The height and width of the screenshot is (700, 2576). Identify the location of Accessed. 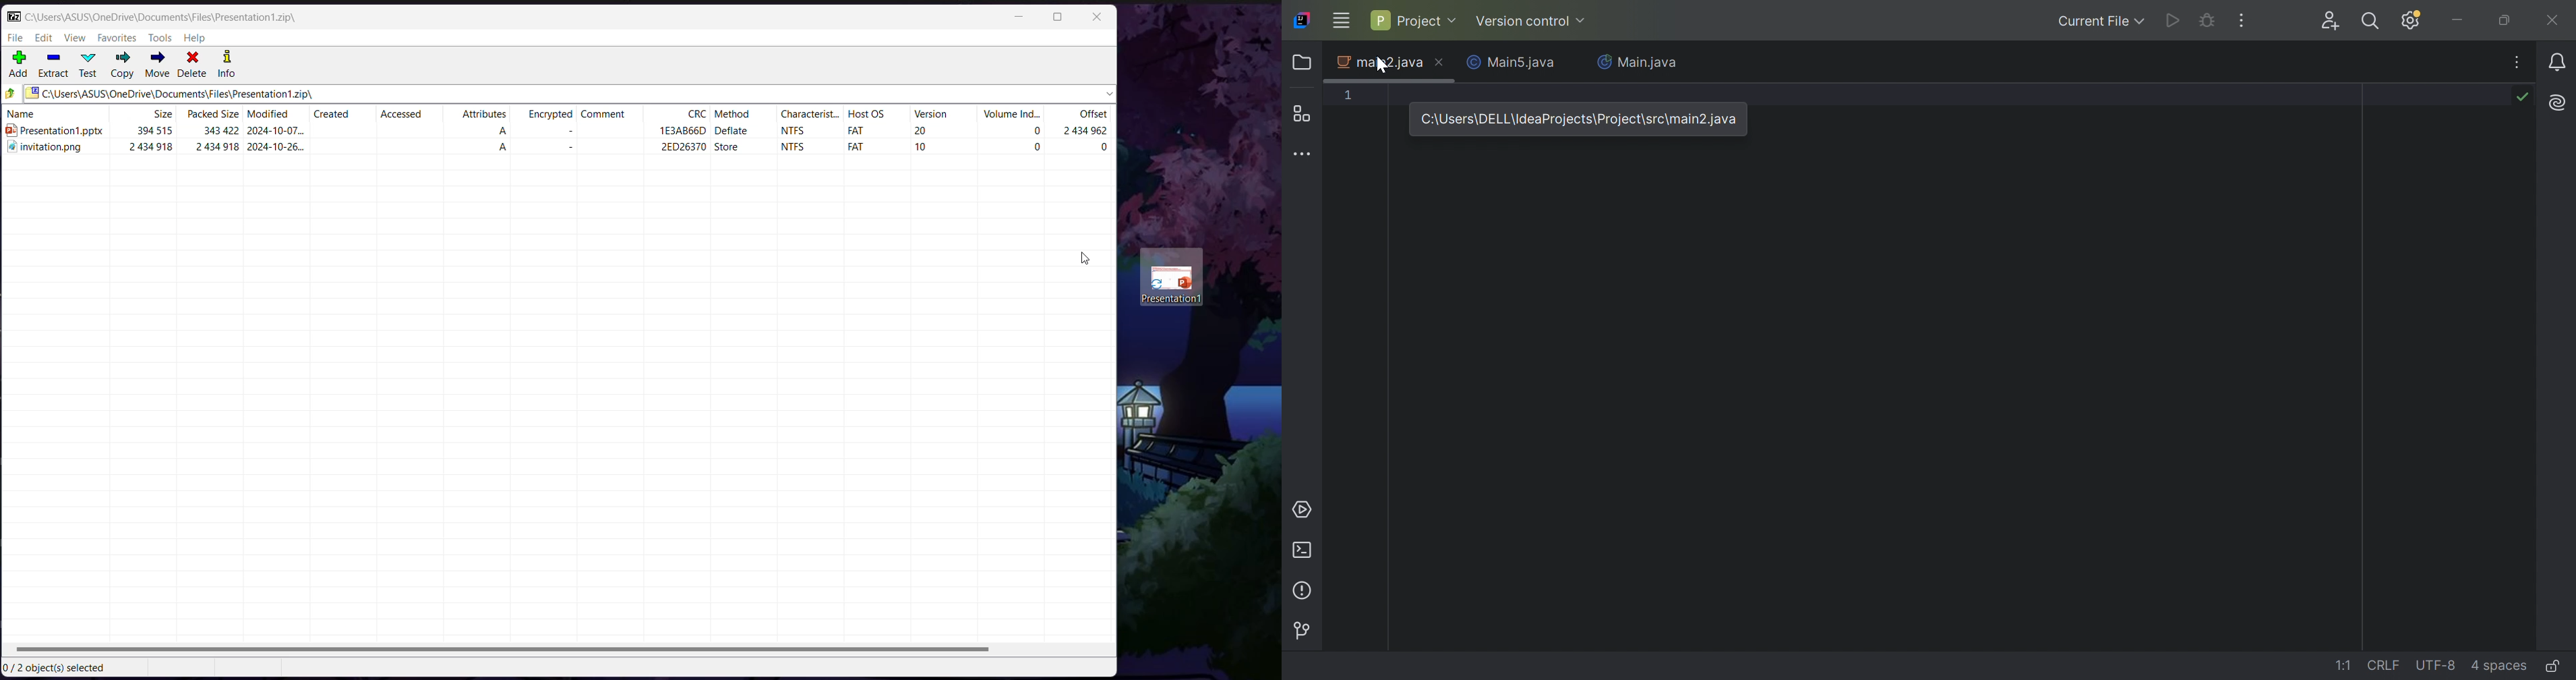
(401, 116).